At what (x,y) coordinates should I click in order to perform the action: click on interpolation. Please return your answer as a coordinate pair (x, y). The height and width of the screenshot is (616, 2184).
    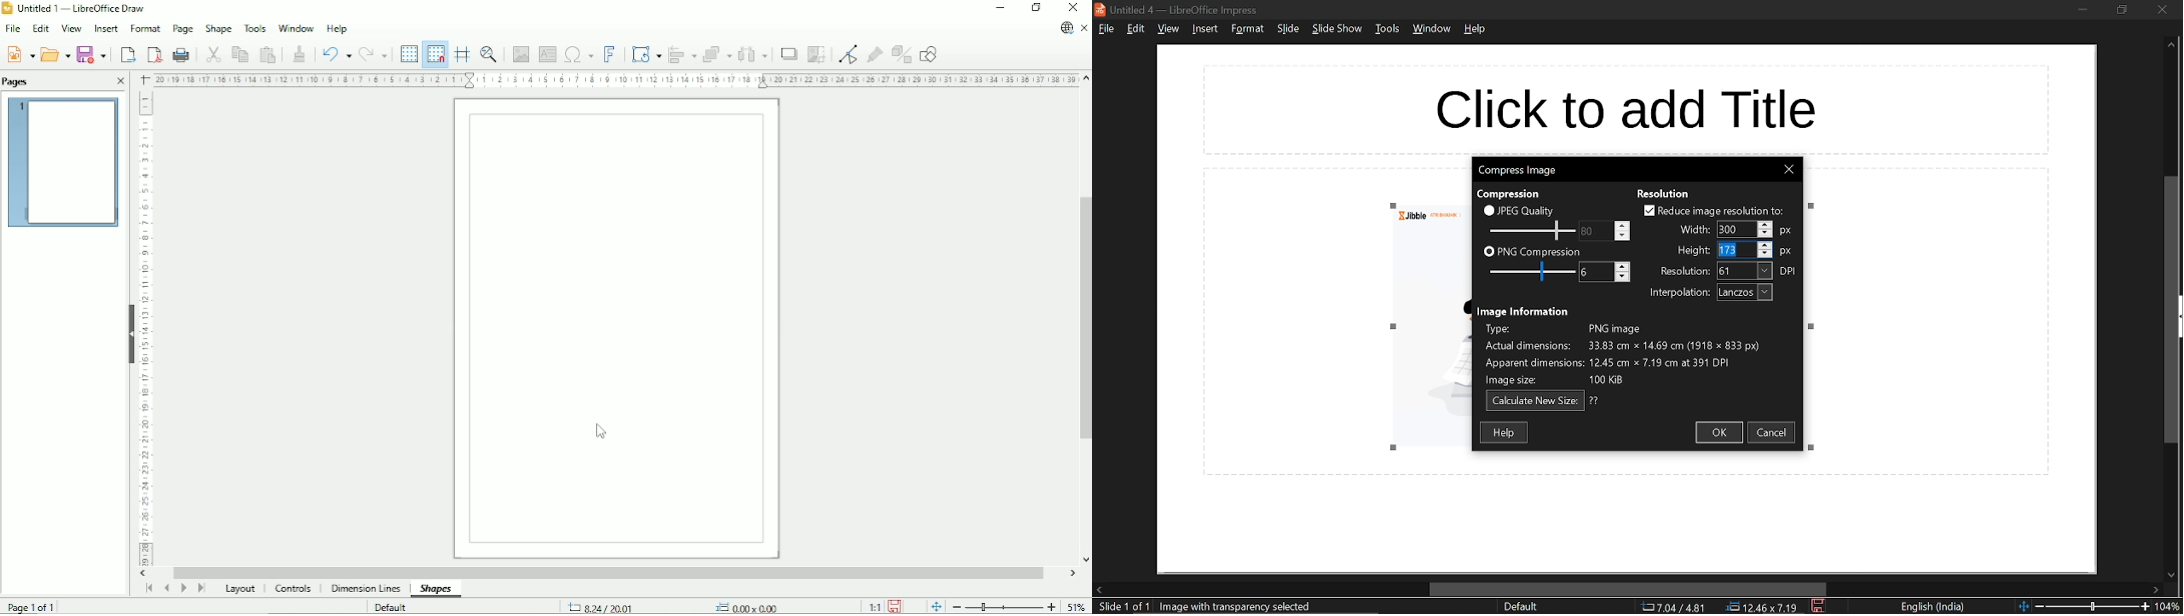
    Looking at the image, I should click on (1744, 293).